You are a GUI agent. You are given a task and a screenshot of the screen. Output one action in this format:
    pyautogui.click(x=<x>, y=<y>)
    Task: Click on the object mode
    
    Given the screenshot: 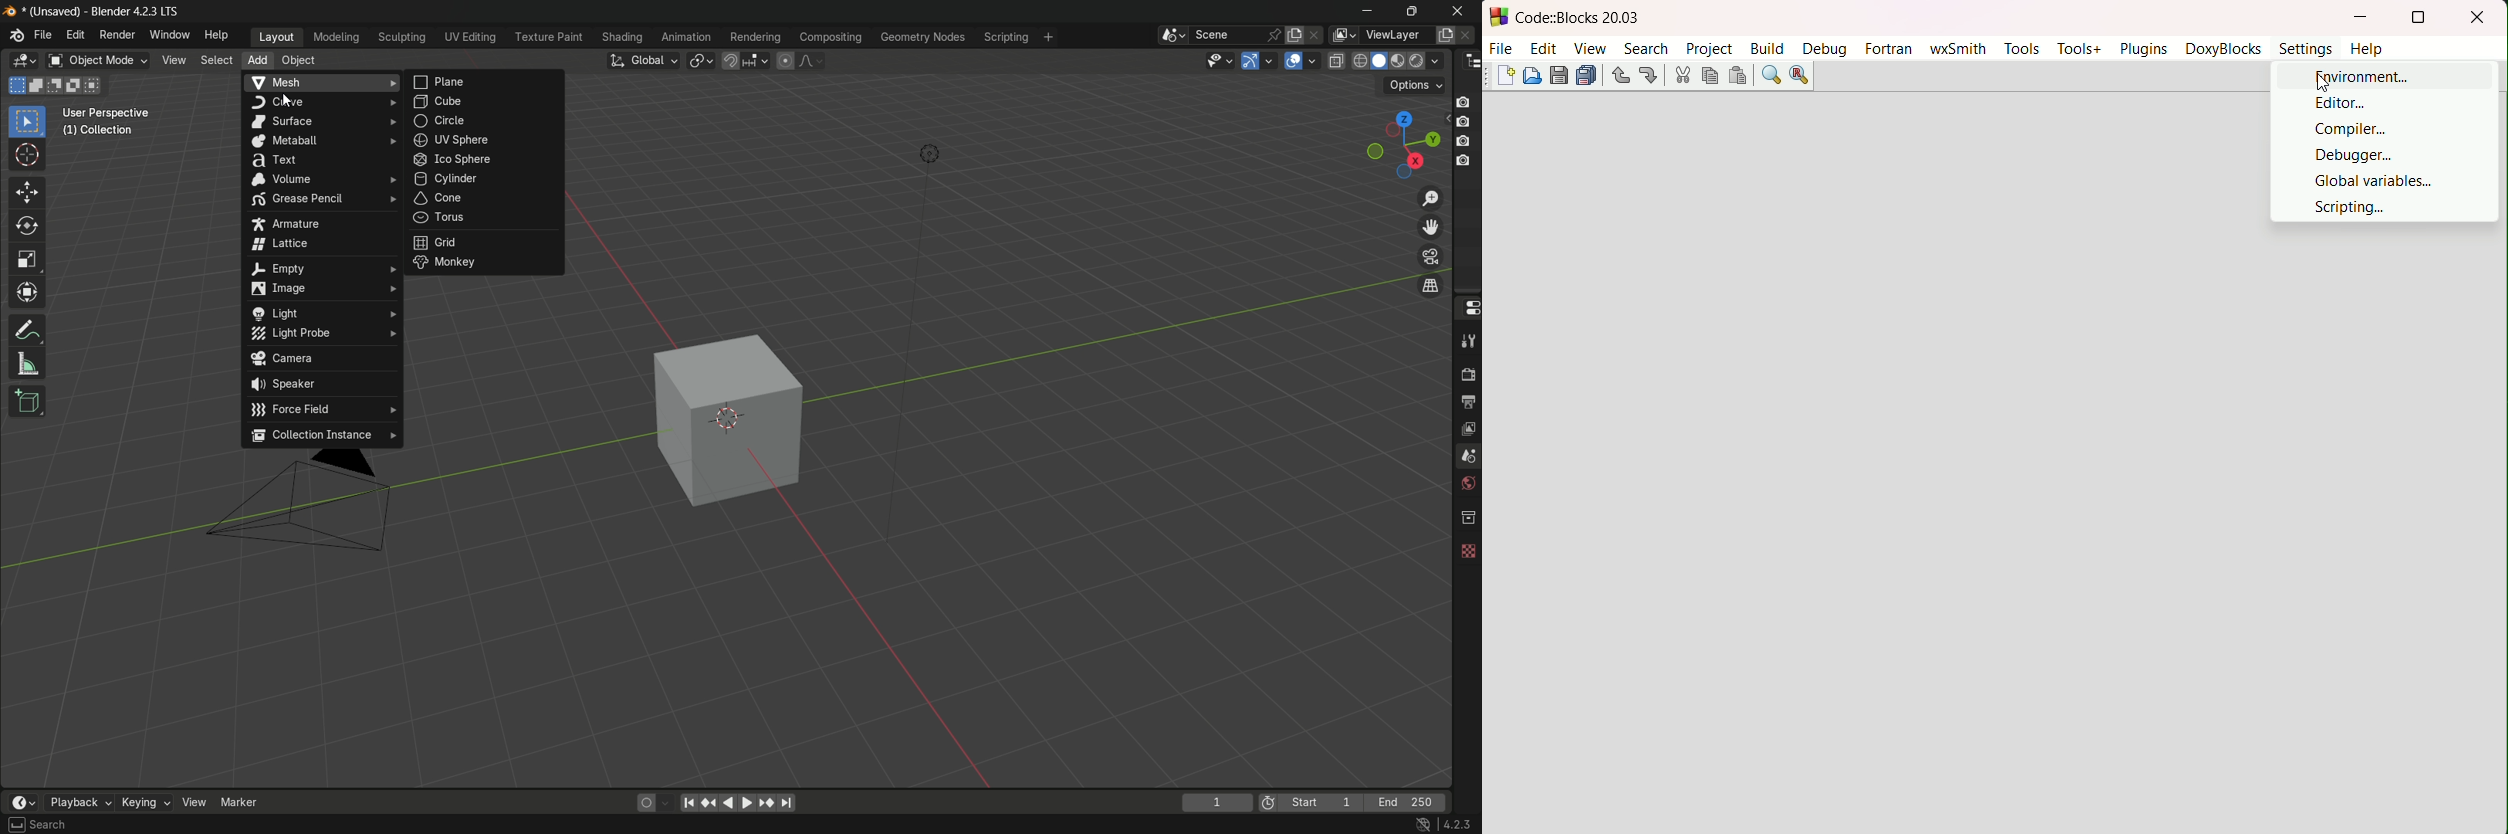 What is the action you would take?
    pyautogui.click(x=97, y=60)
    